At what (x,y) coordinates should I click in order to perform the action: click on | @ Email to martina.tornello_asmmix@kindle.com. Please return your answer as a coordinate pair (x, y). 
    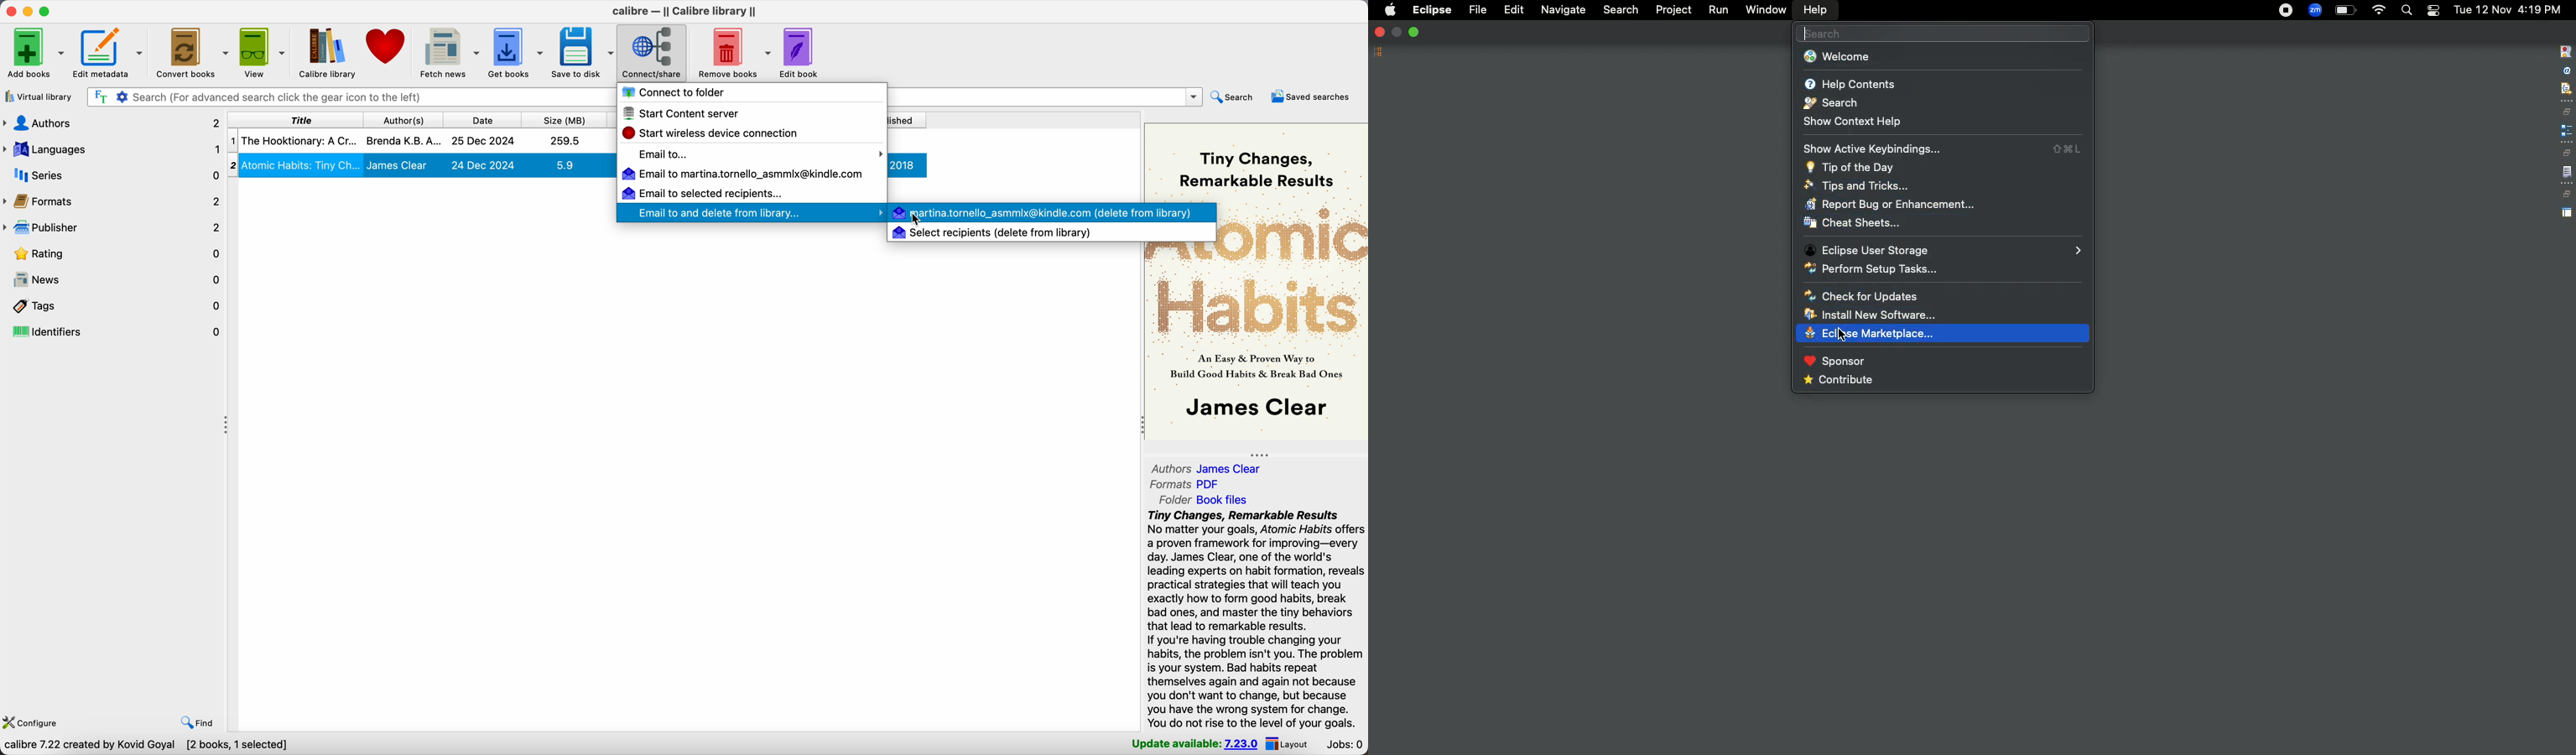
    Looking at the image, I should click on (745, 174).